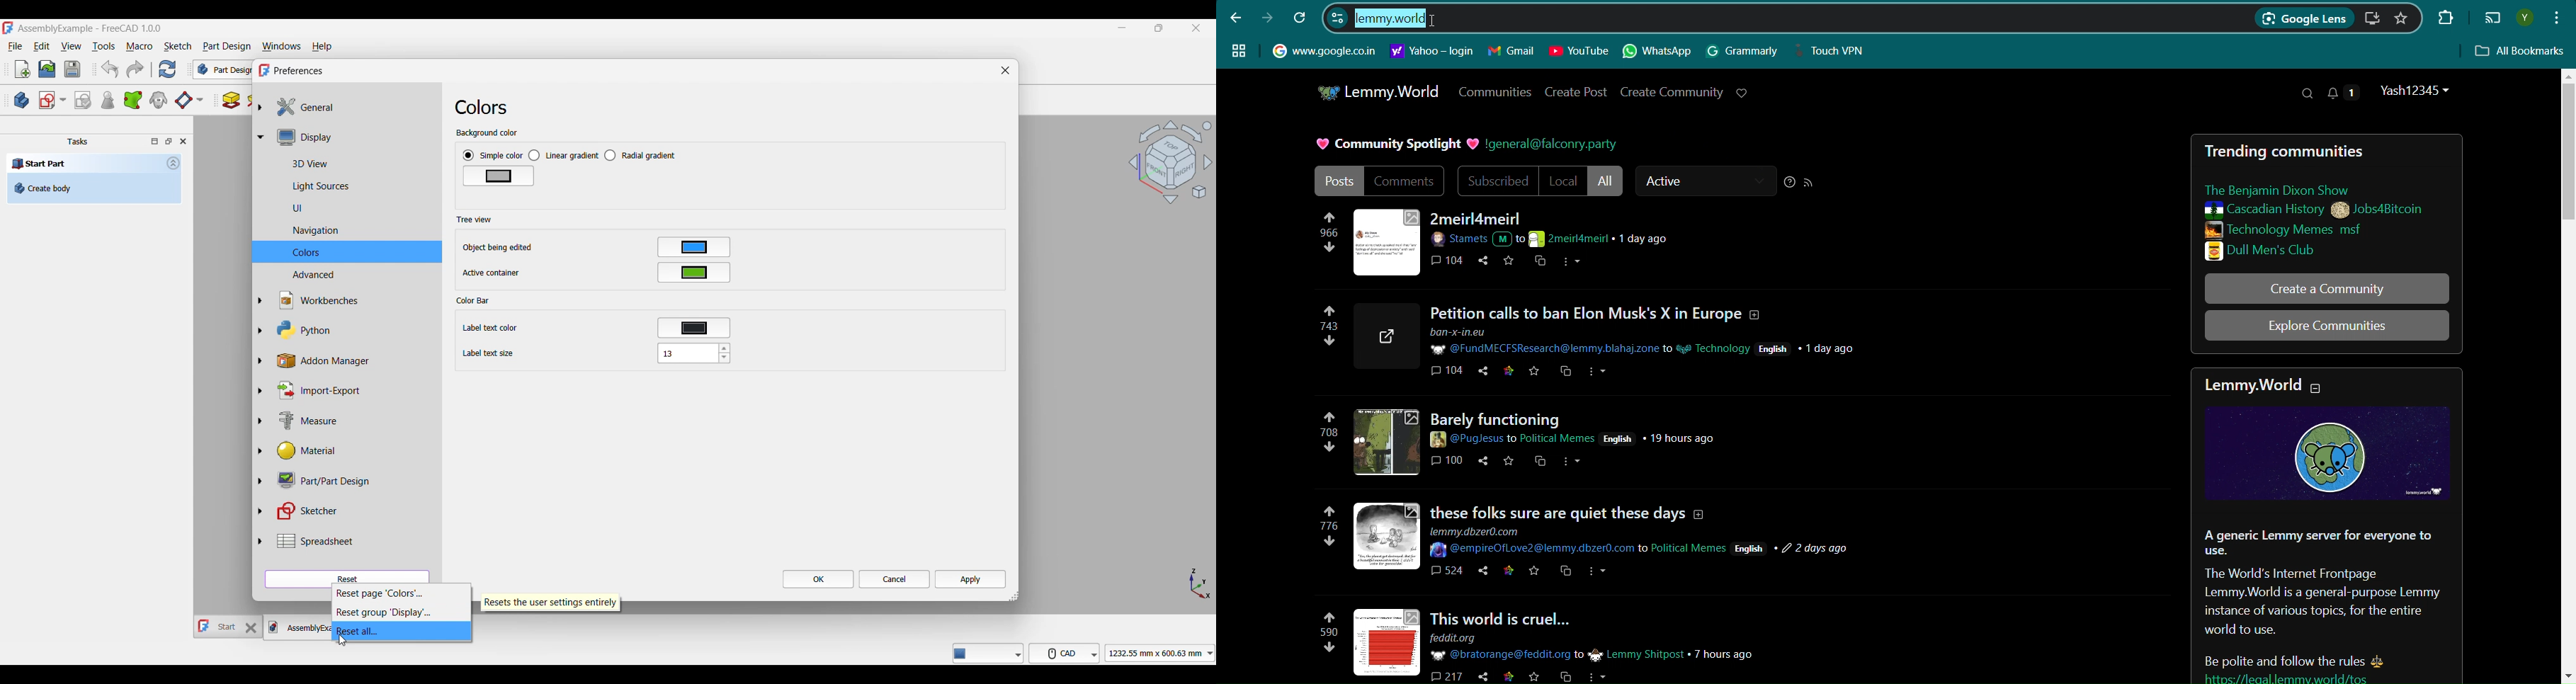  Describe the element at coordinates (1511, 51) in the screenshot. I see `Gmail` at that location.